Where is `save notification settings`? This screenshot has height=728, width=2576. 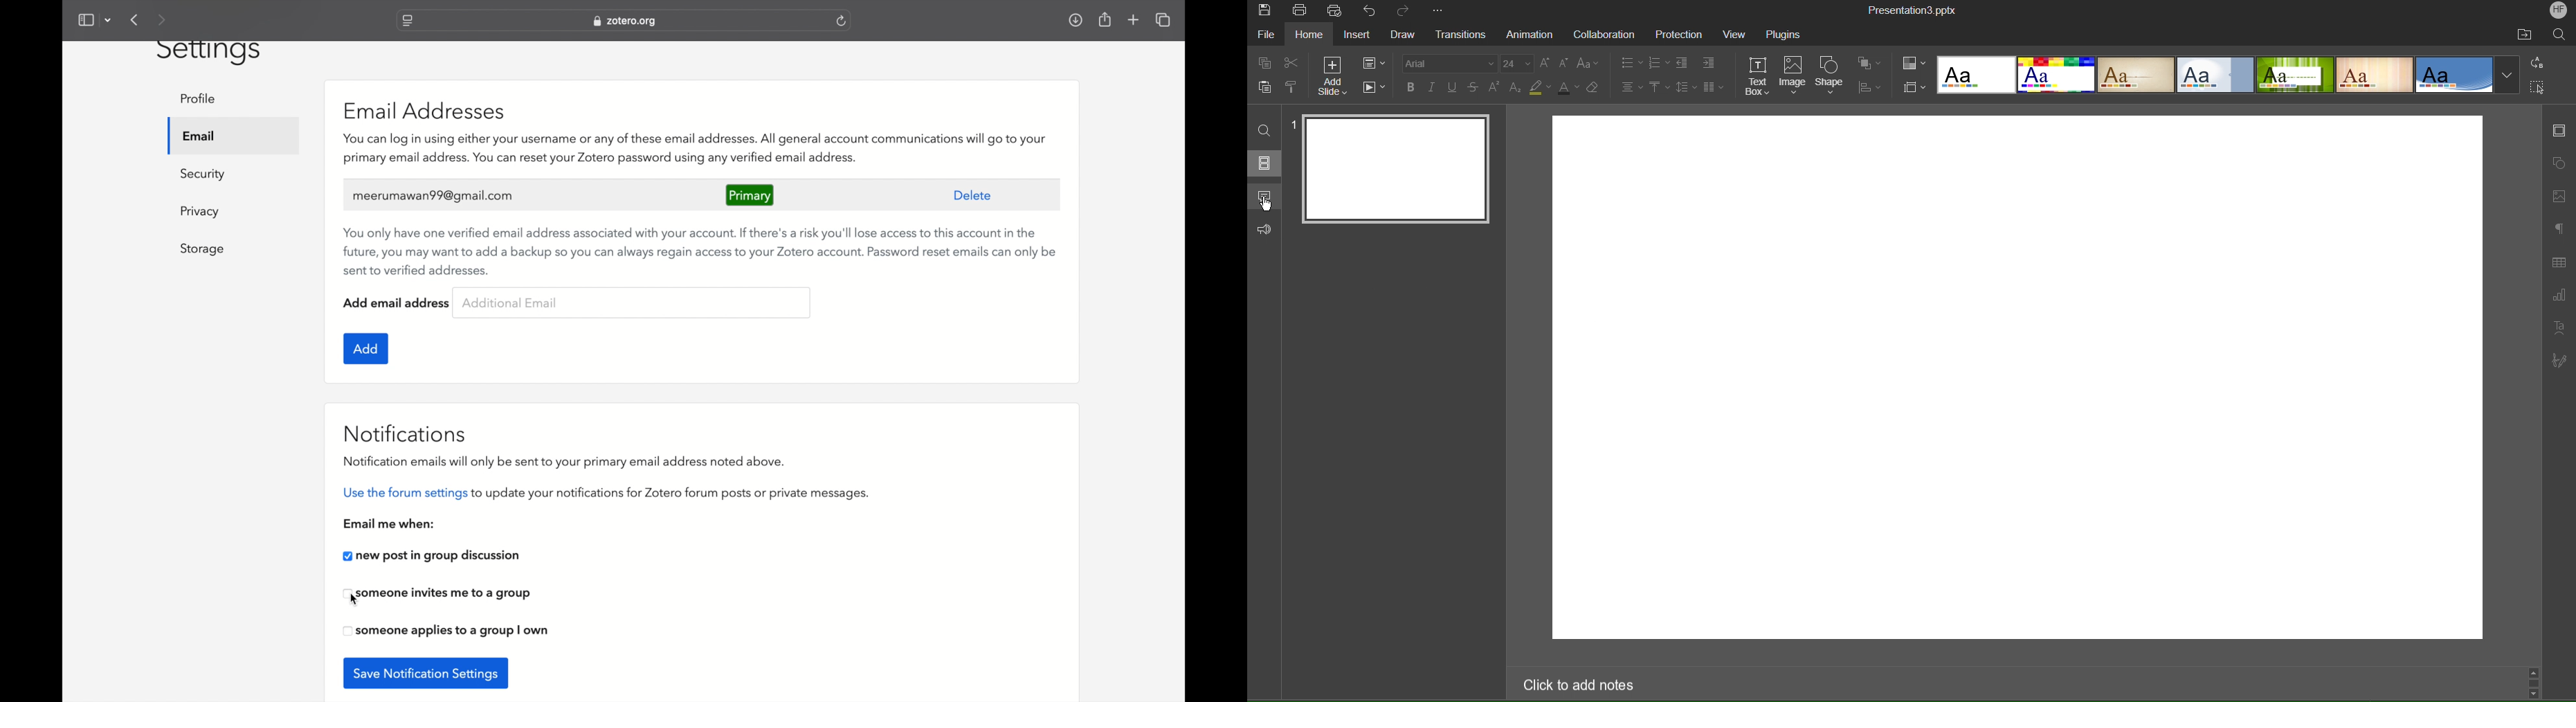
save notification settings is located at coordinates (426, 673).